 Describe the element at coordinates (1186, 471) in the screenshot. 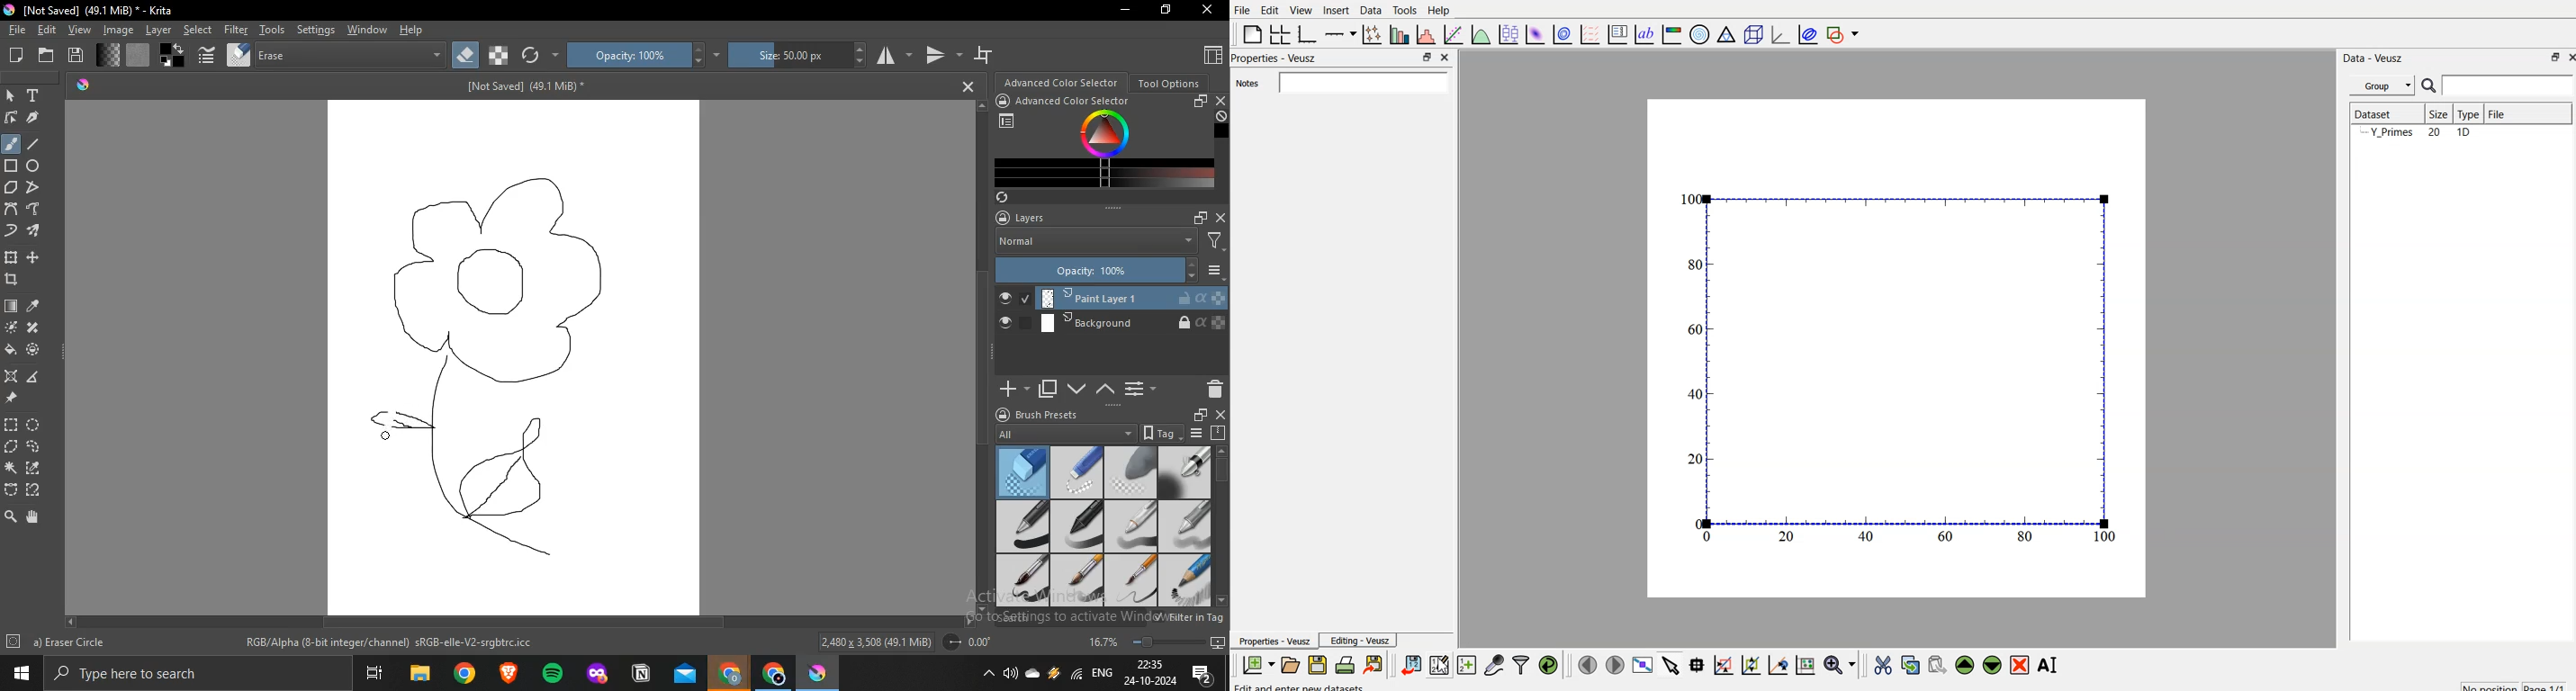

I see `airbrush soft` at that location.